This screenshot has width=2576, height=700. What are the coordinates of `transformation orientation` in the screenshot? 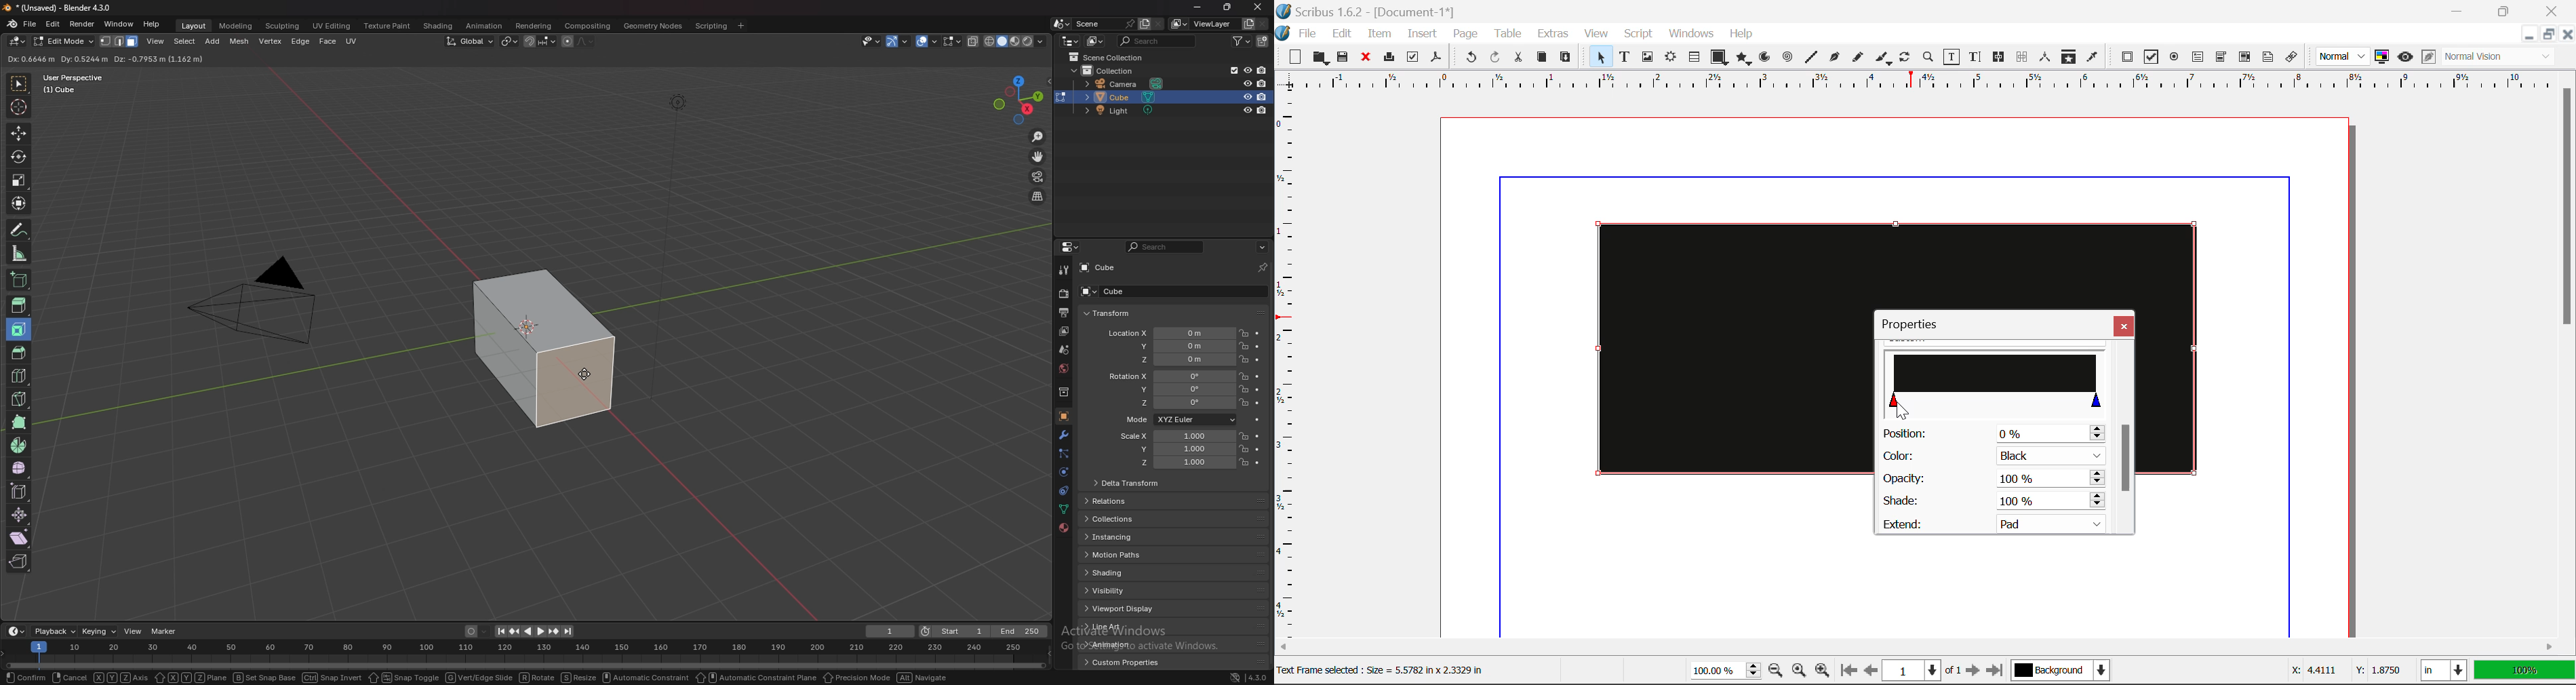 It's located at (472, 42).